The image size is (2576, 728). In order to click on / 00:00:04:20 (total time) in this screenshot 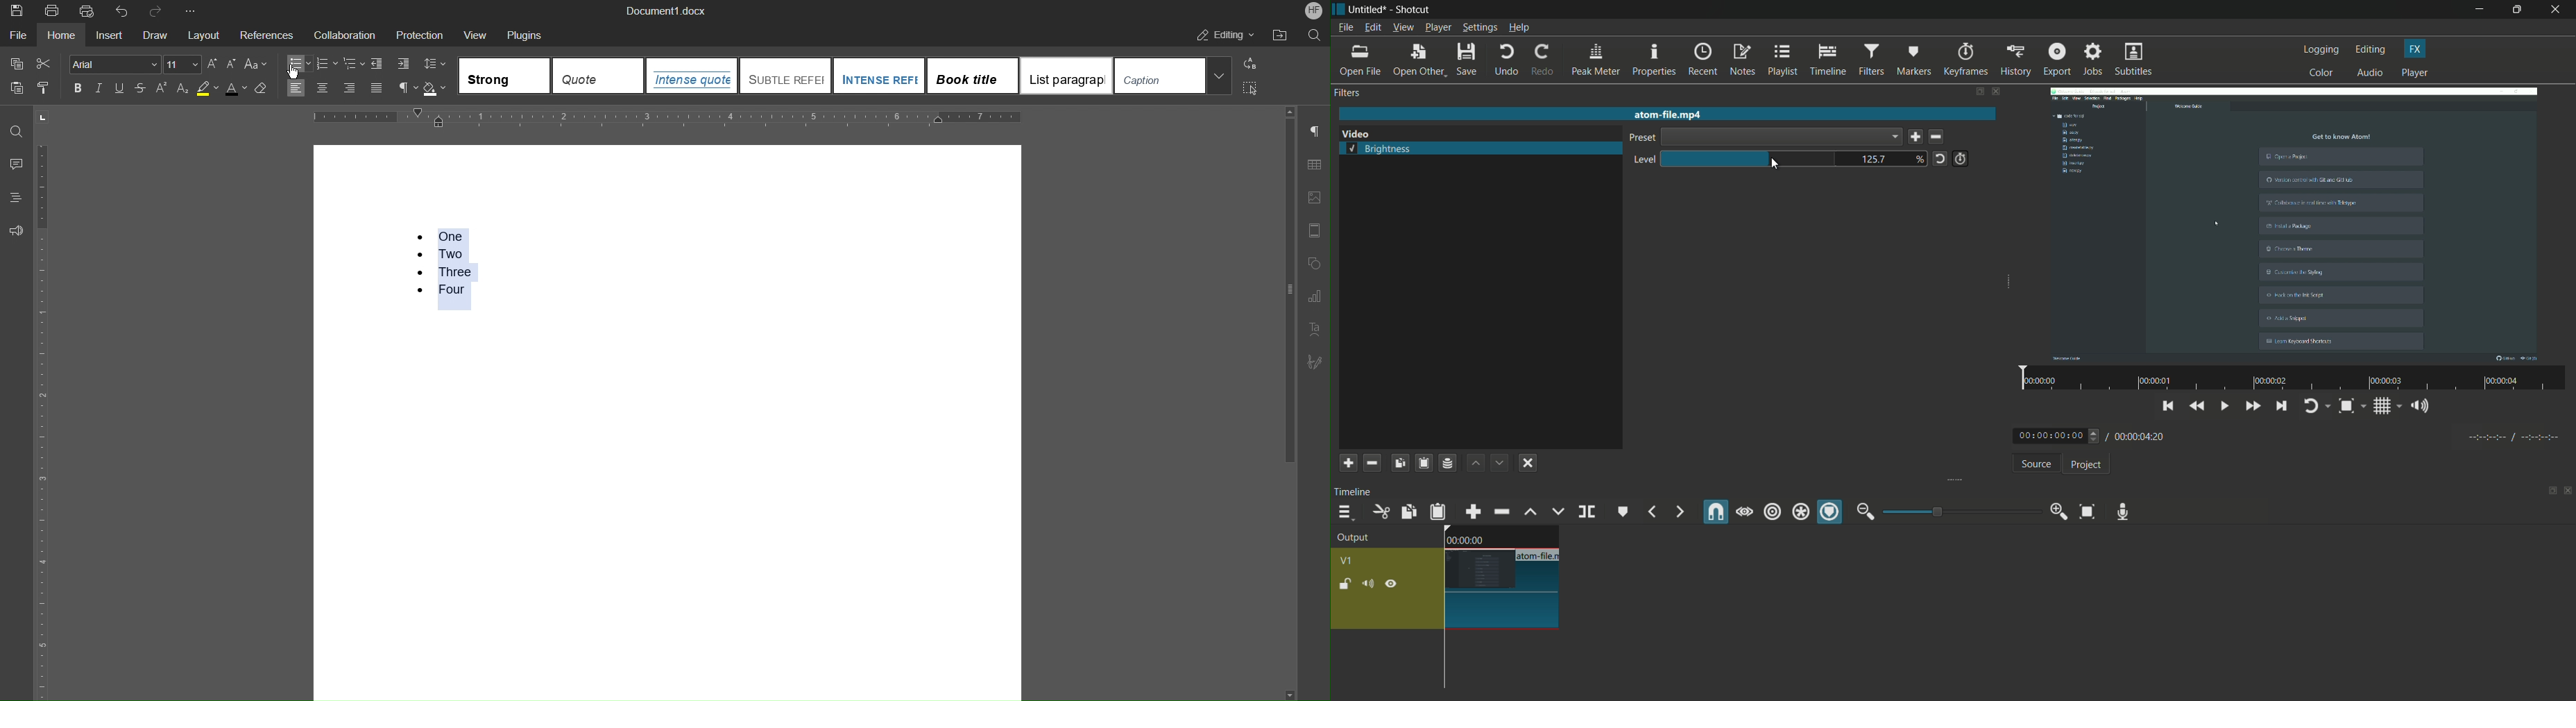, I will do `click(2138, 434)`.